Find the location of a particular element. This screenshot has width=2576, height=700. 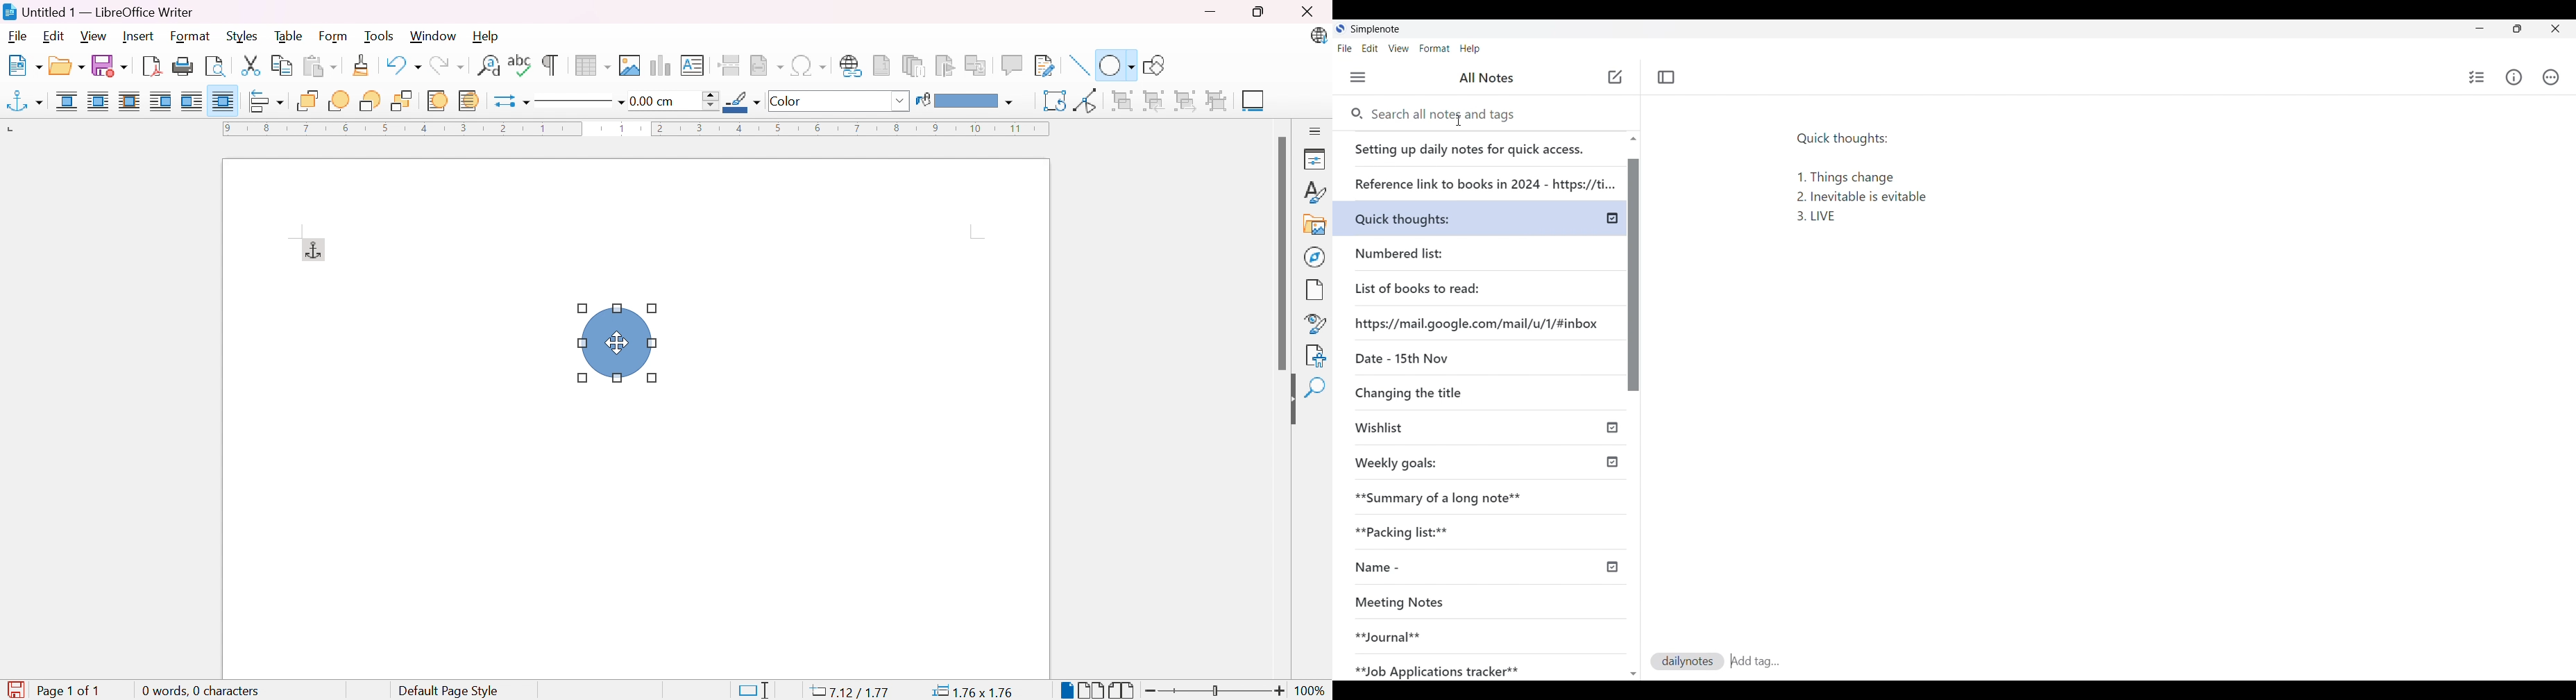

7.12/1.77 is located at coordinates (851, 692).